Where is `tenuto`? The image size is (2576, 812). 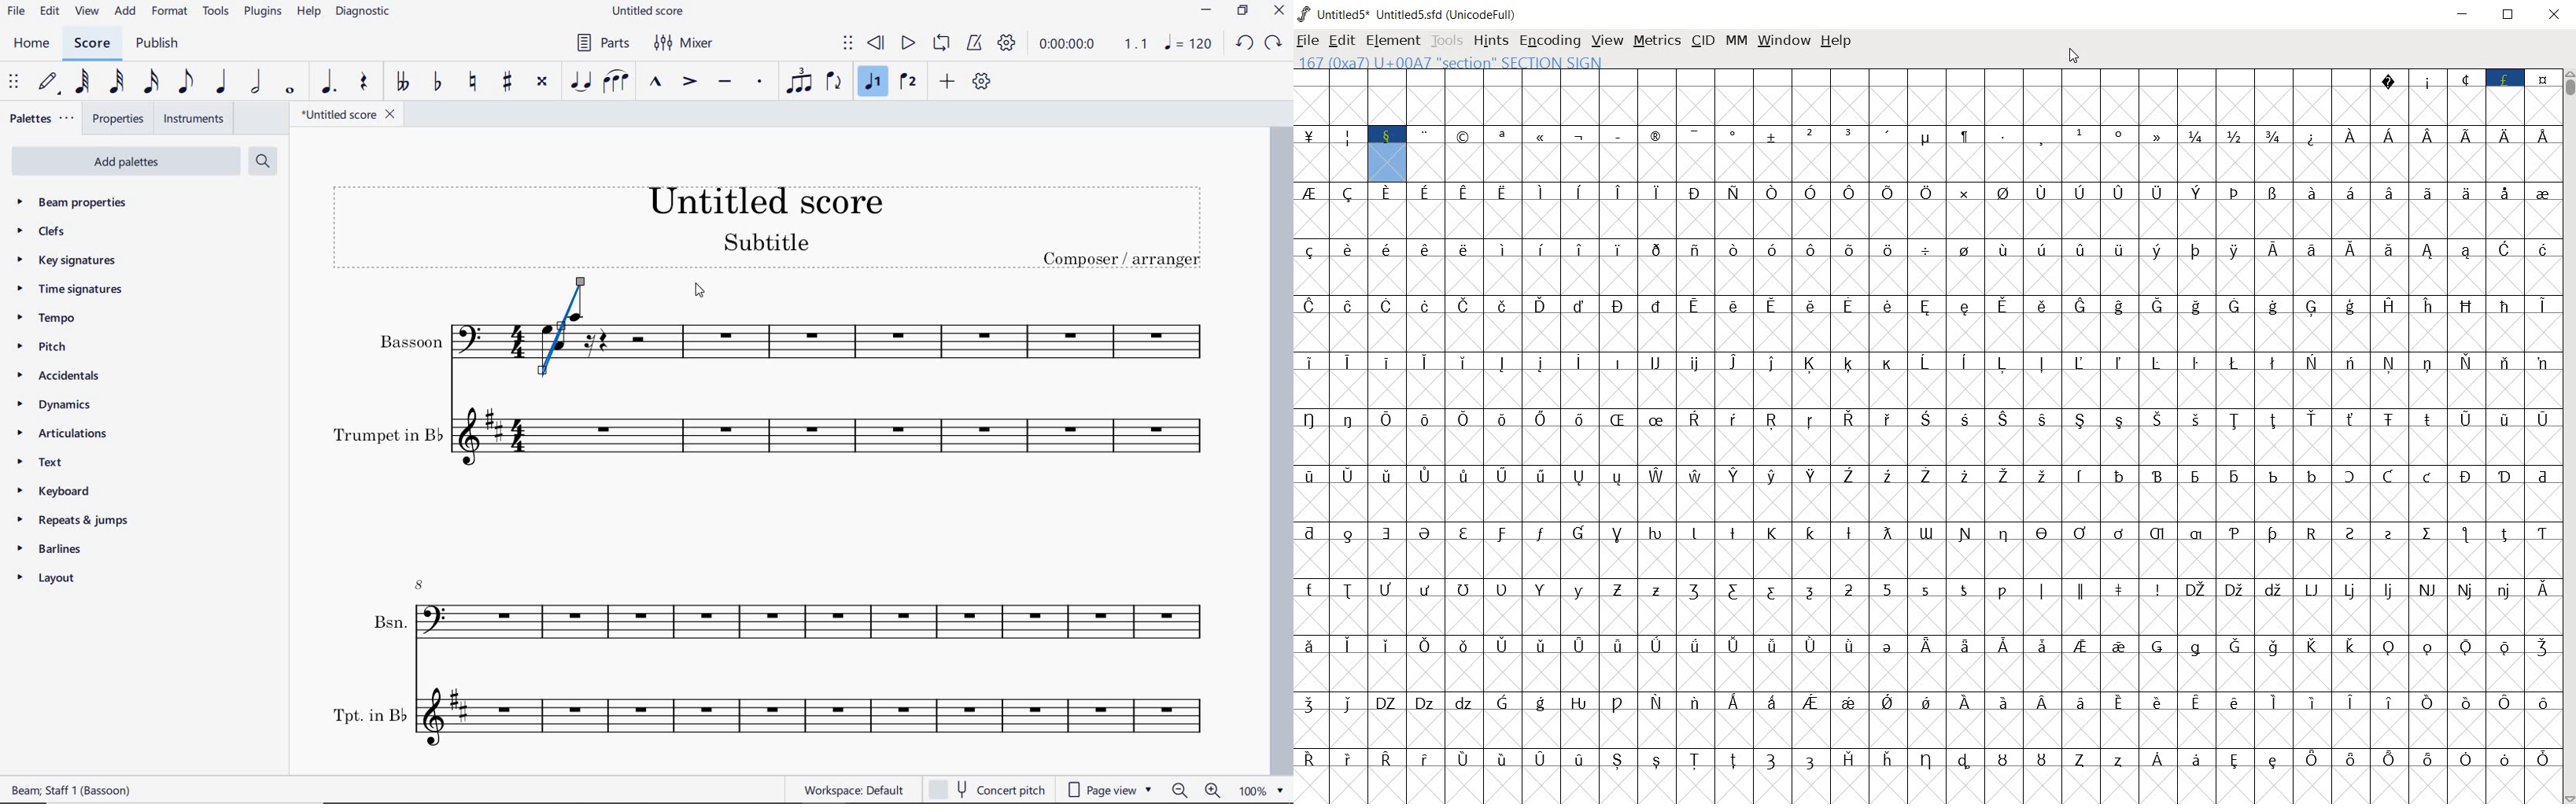 tenuto is located at coordinates (729, 82).